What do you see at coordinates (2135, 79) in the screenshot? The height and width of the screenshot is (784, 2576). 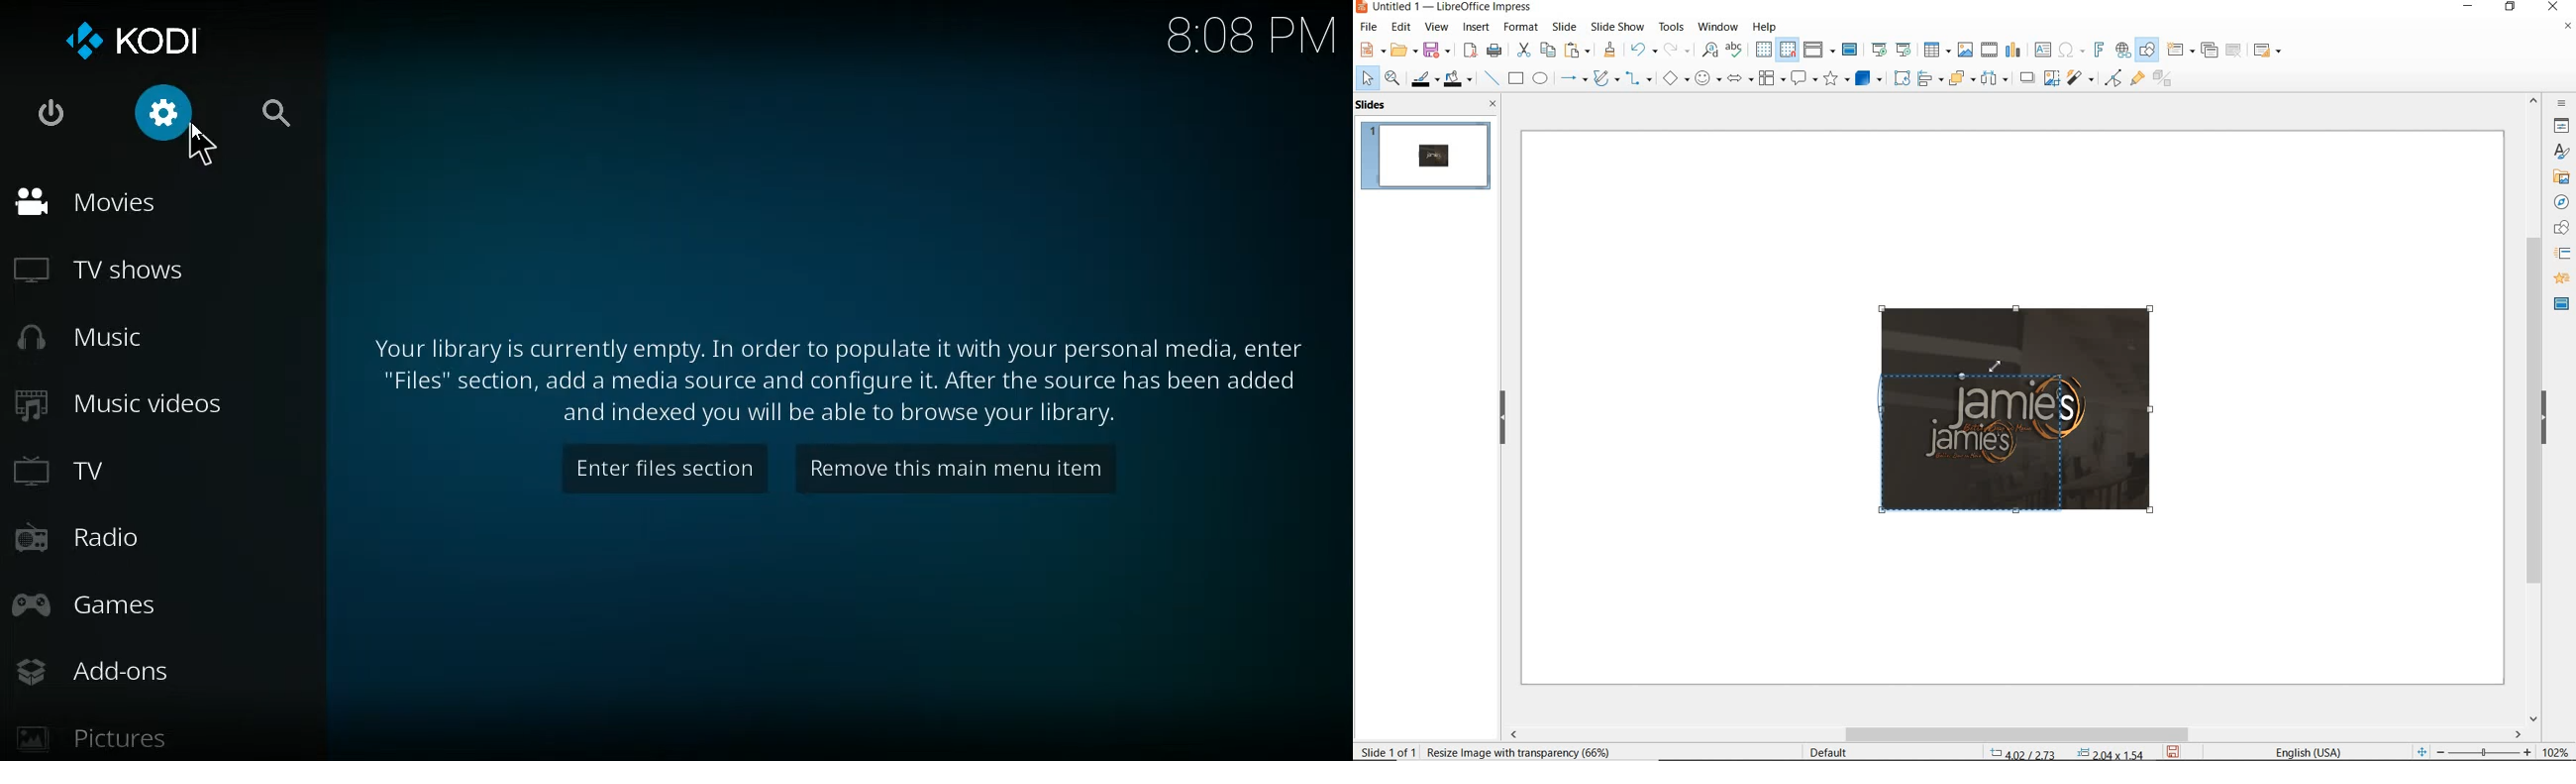 I see `show gluepoint functions` at bounding box center [2135, 79].